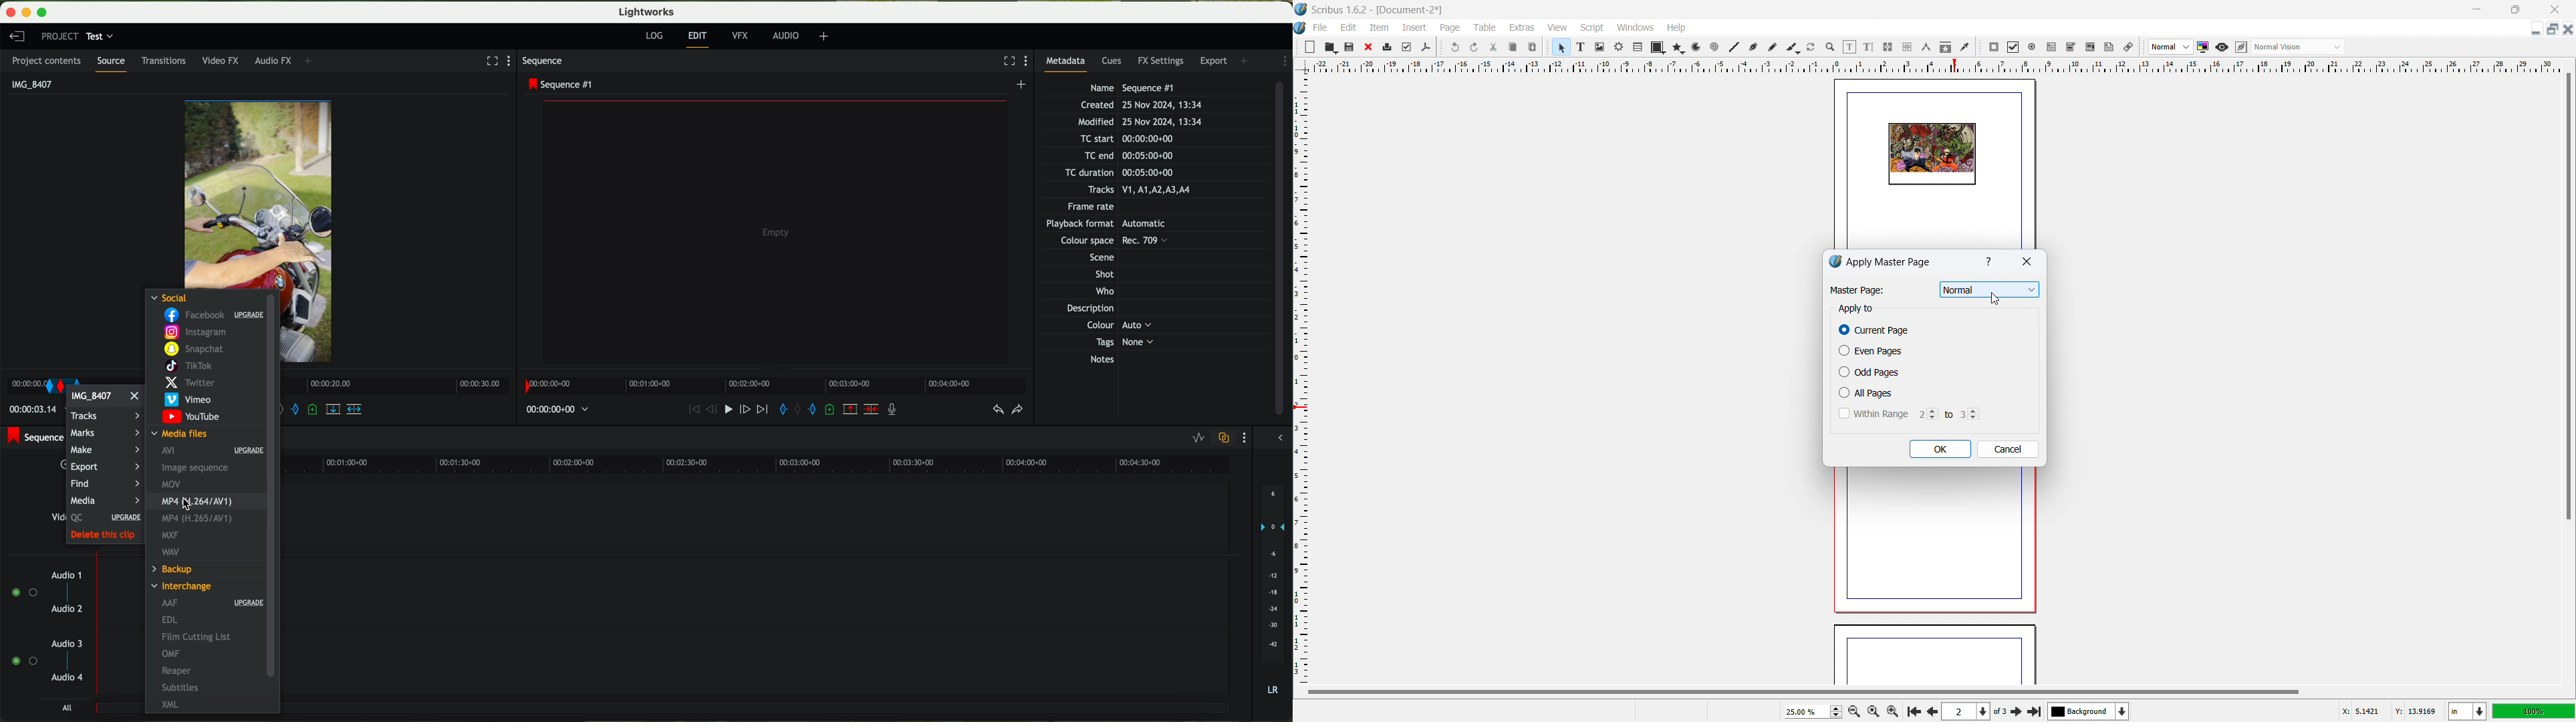  Describe the element at coordinates (98, 468) in the screenshot. I see ` export` at that location.